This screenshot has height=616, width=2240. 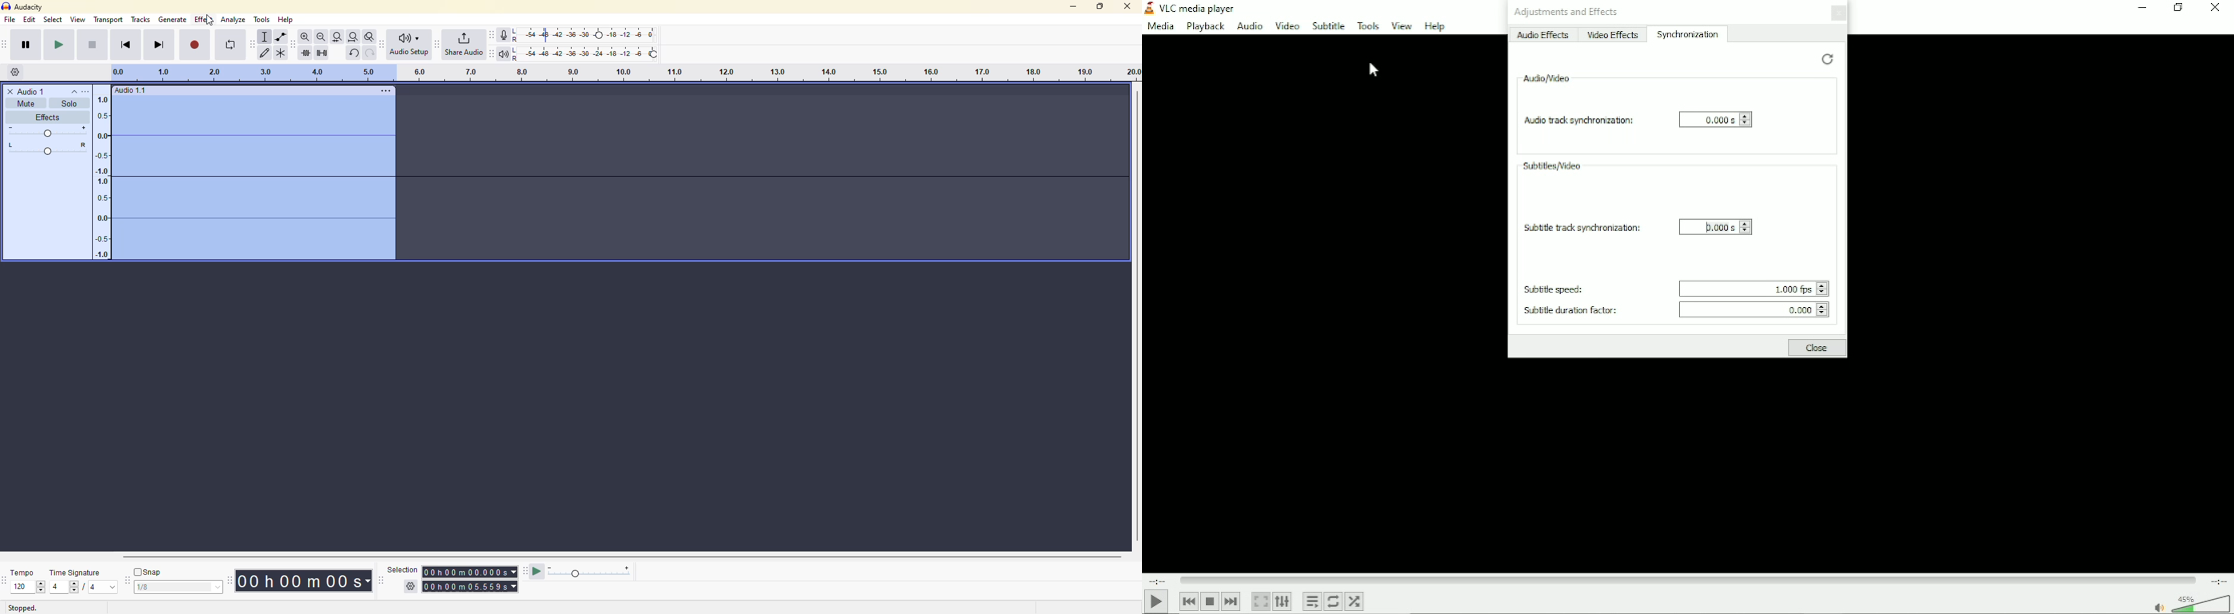 What do you see at coordinates (491, 52) in the screenshot?
I see `playback meter toolbar` at bounding box center [491, 52].